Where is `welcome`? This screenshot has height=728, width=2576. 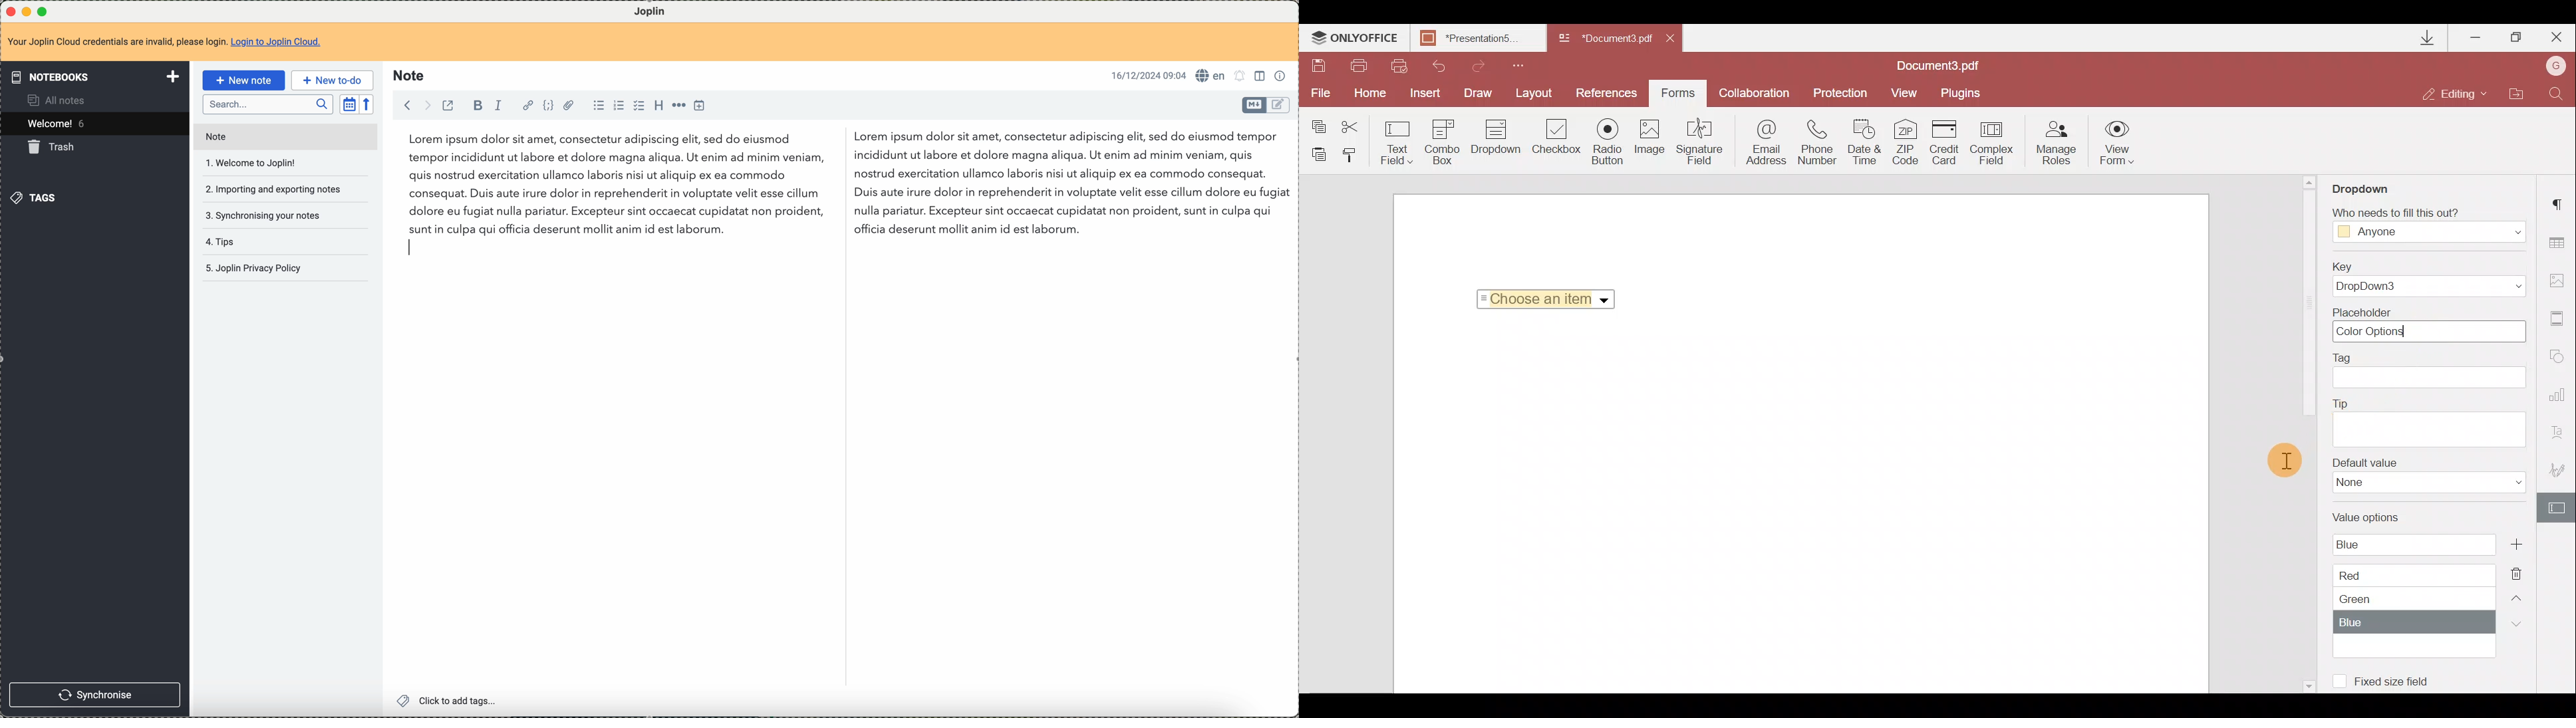
welcome is located at coordinates (93, 124).